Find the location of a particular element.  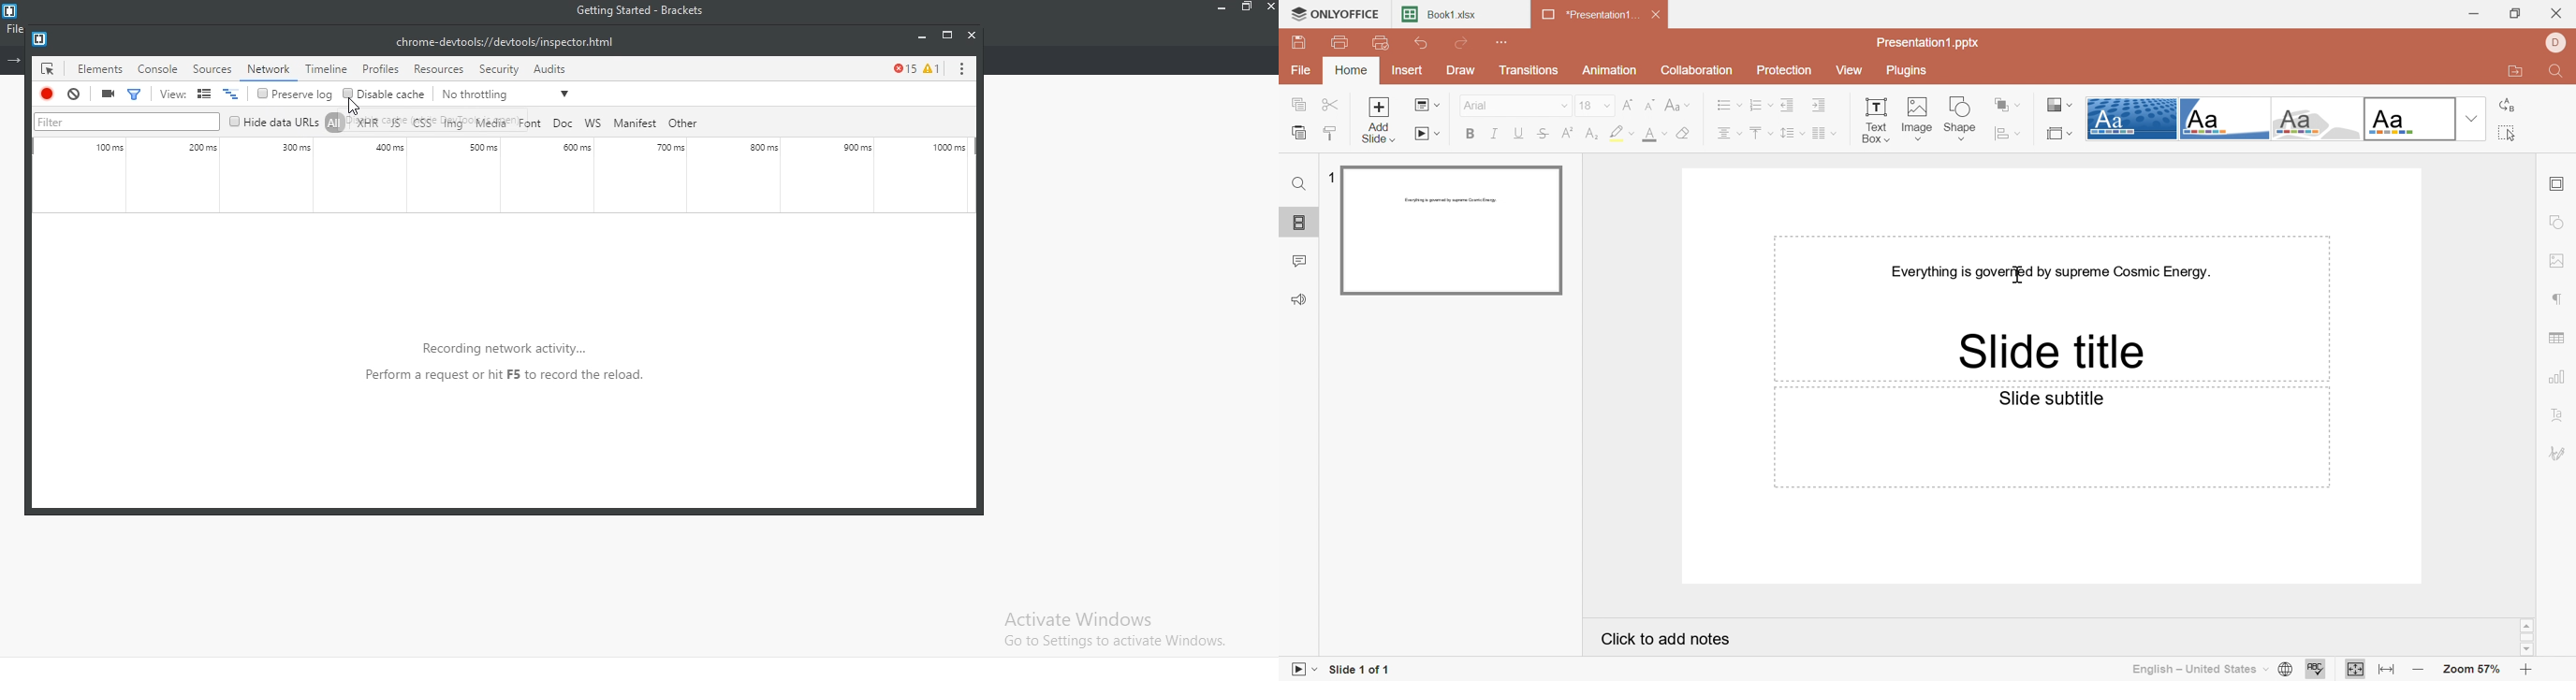

Increase Indent is located at coordinates (1819, 105).